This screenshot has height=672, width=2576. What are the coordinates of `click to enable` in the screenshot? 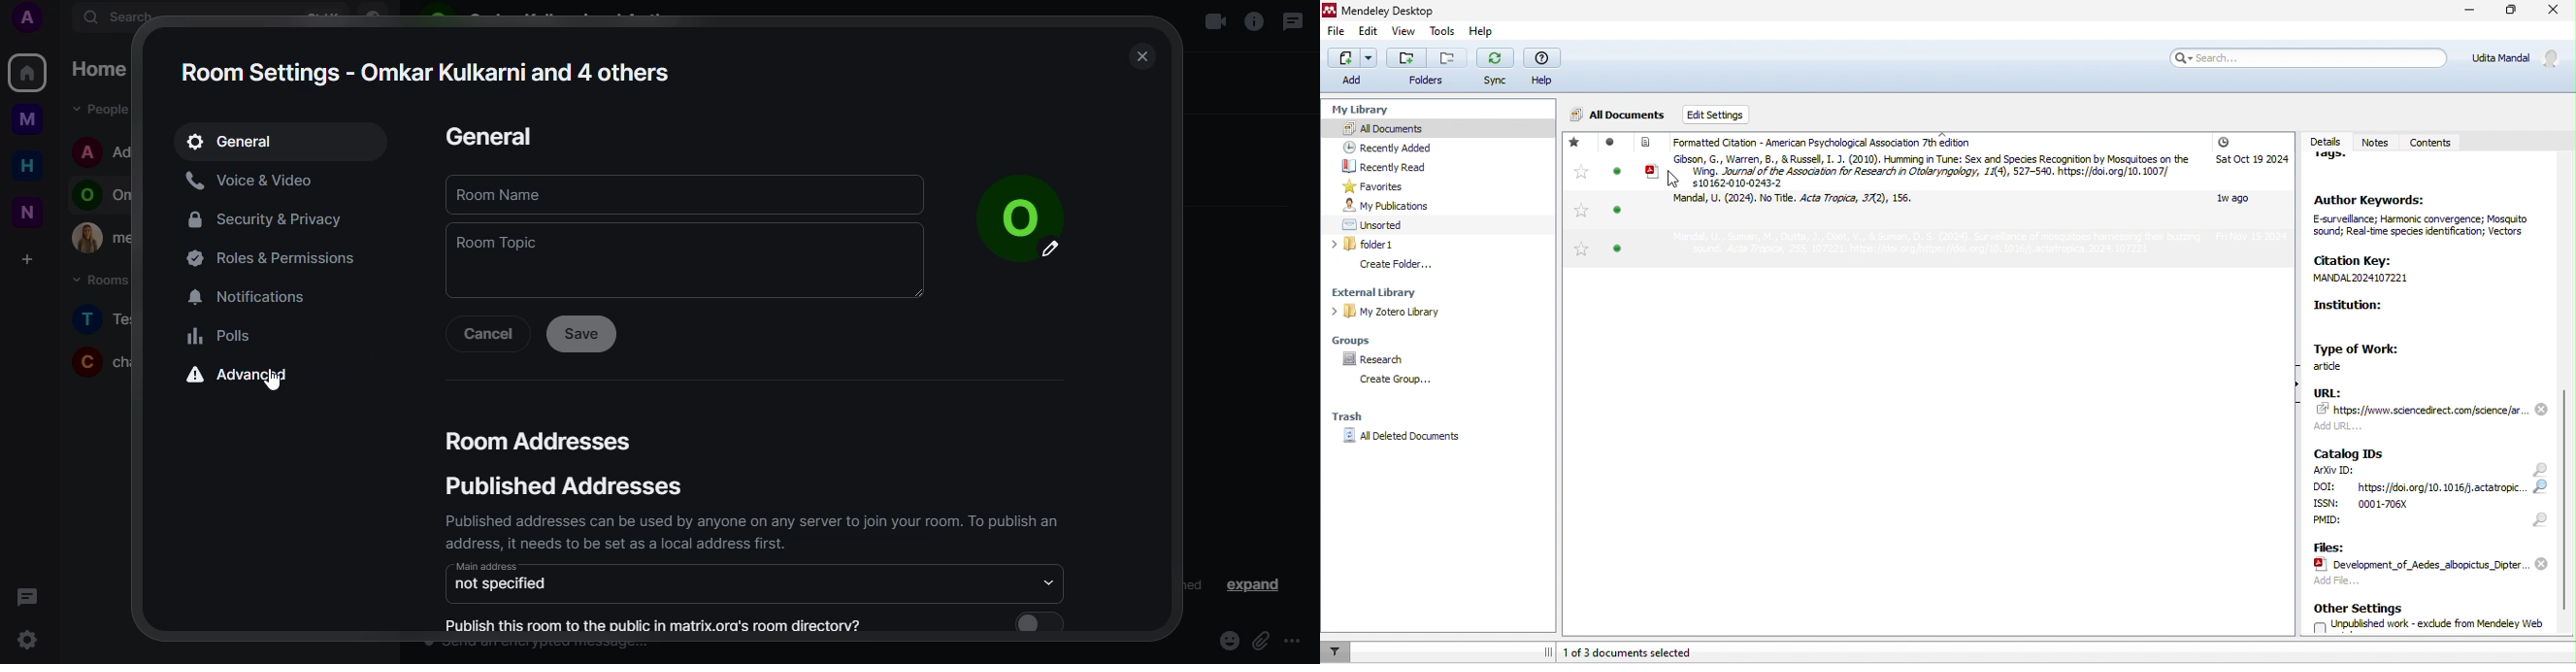 It's located at (1044, 622).